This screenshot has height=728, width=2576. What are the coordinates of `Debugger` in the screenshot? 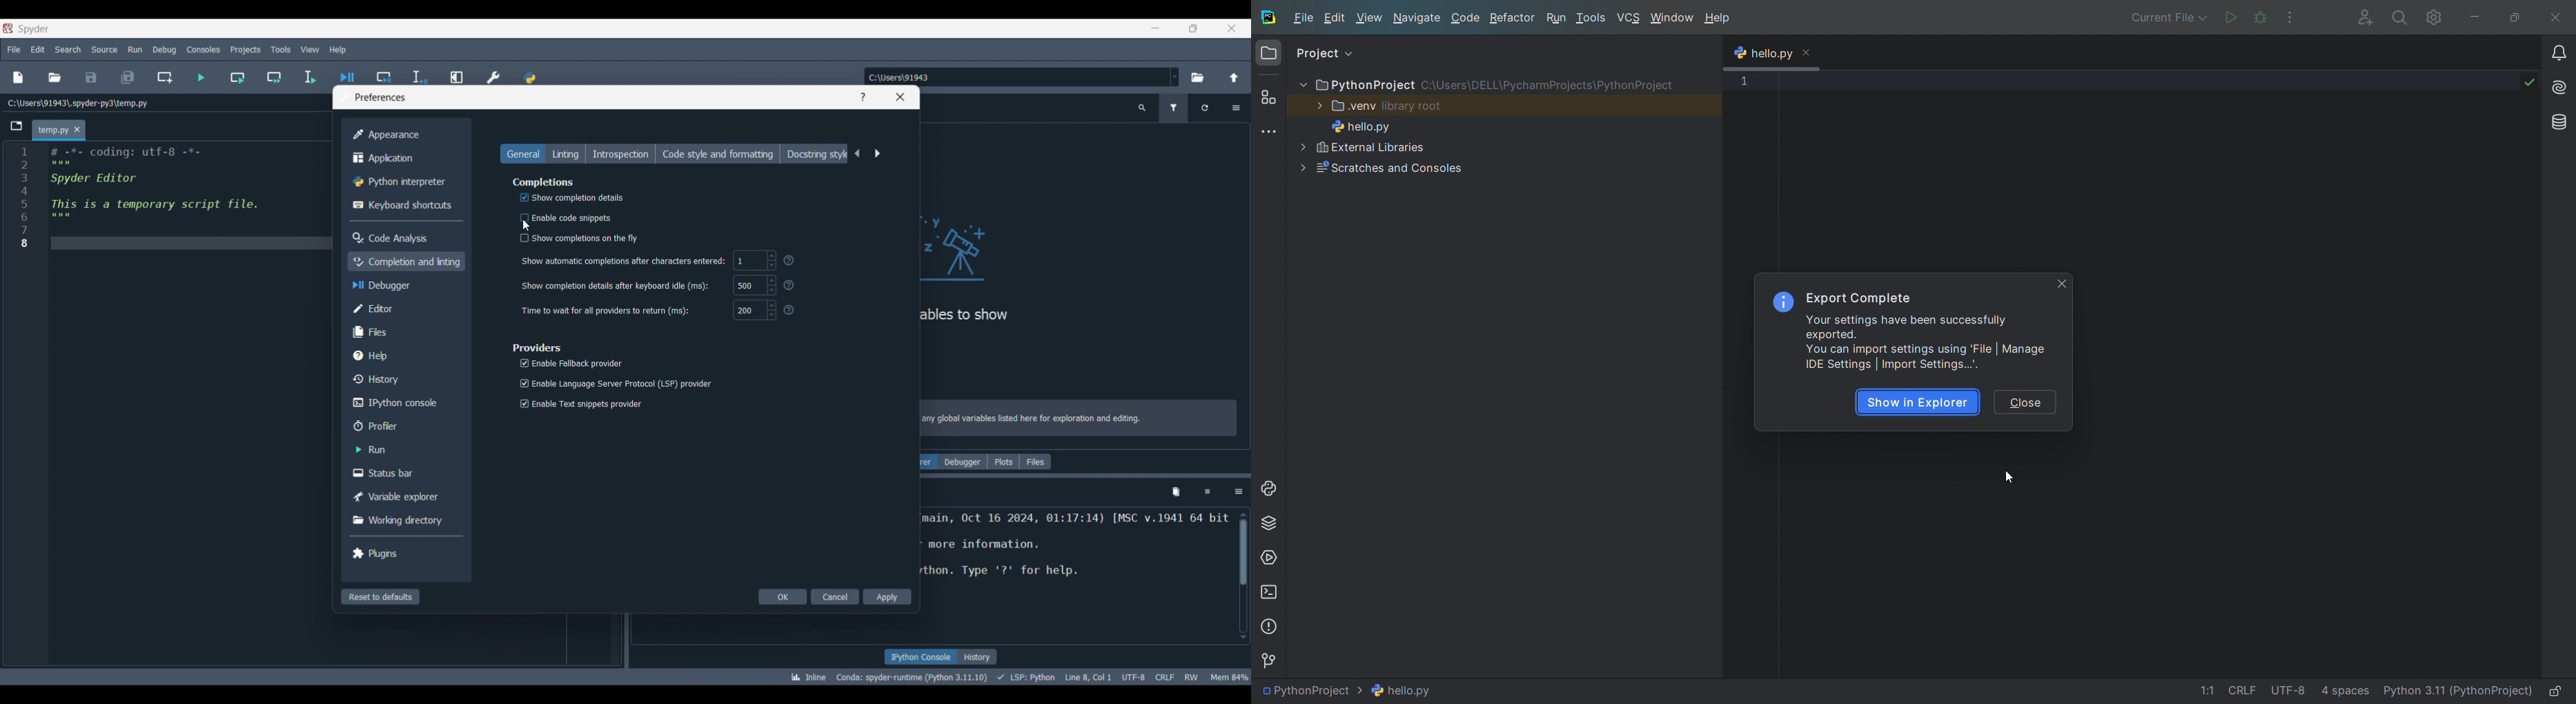 It's located at (405, 285).